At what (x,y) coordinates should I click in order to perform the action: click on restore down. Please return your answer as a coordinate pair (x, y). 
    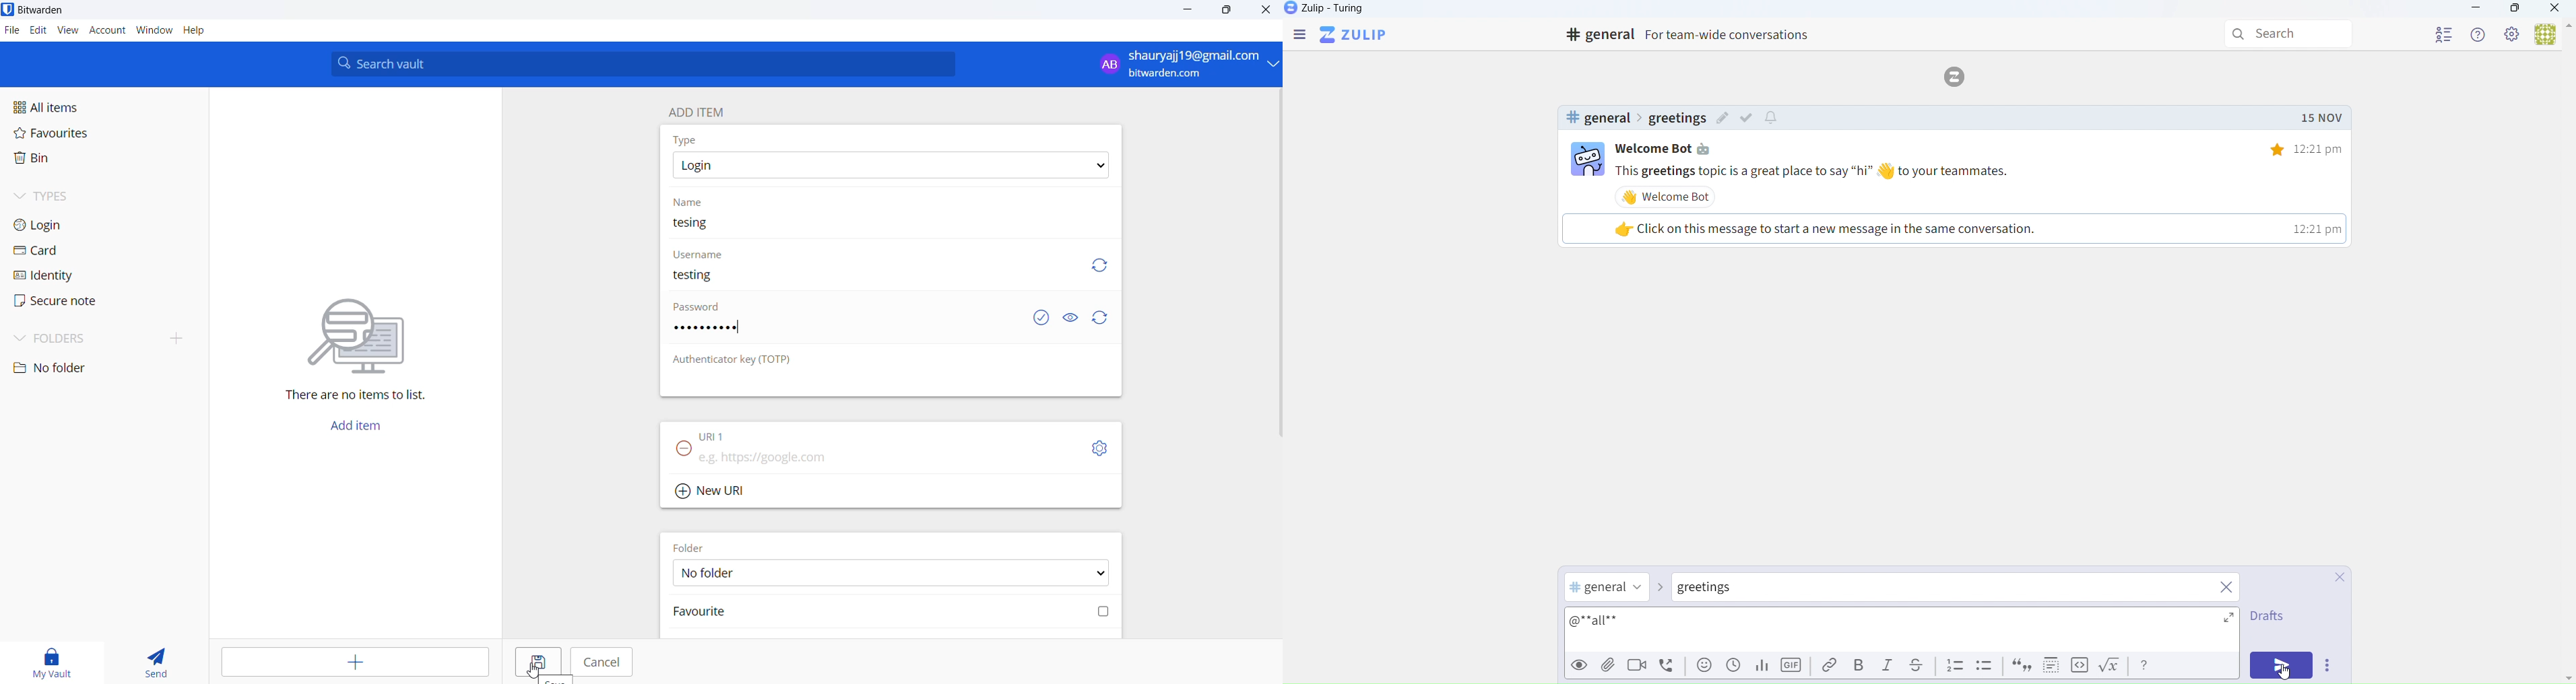
    Looking at the image, I should click on (2513, 10).